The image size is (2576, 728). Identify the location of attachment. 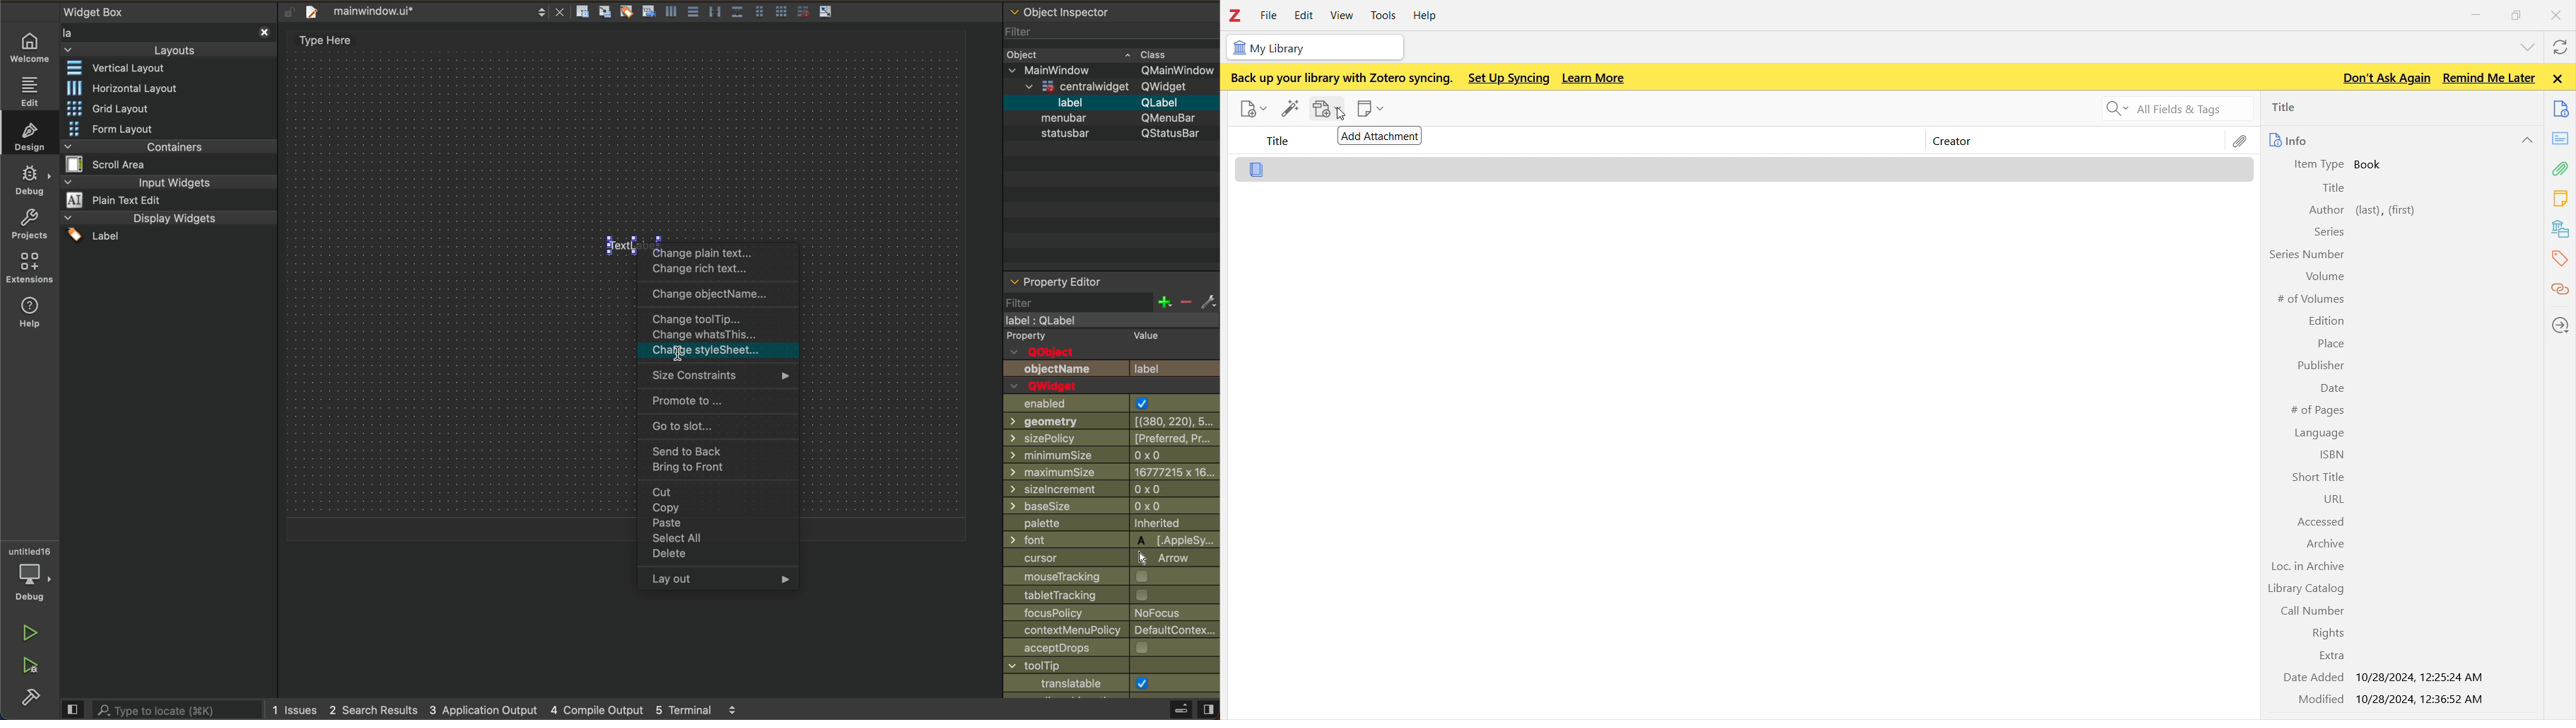
(2562, 168).